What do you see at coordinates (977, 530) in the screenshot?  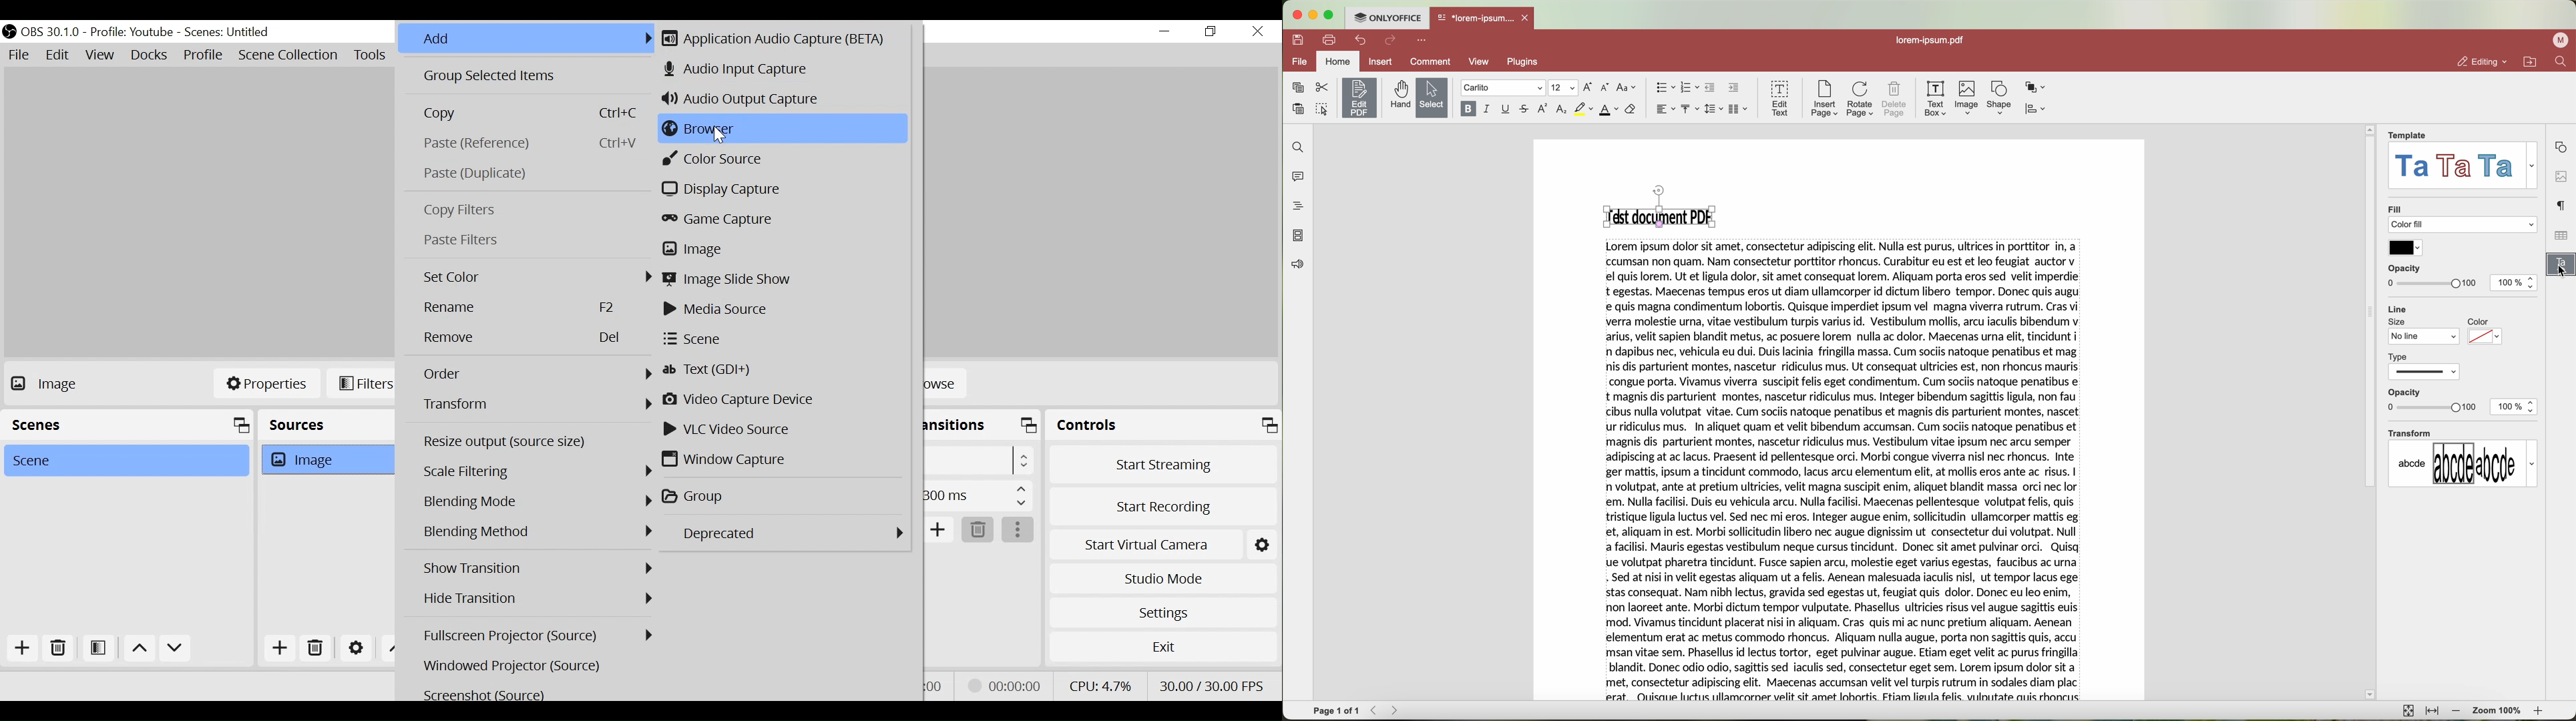 I see `Delete` at bounding box center [977, 530].